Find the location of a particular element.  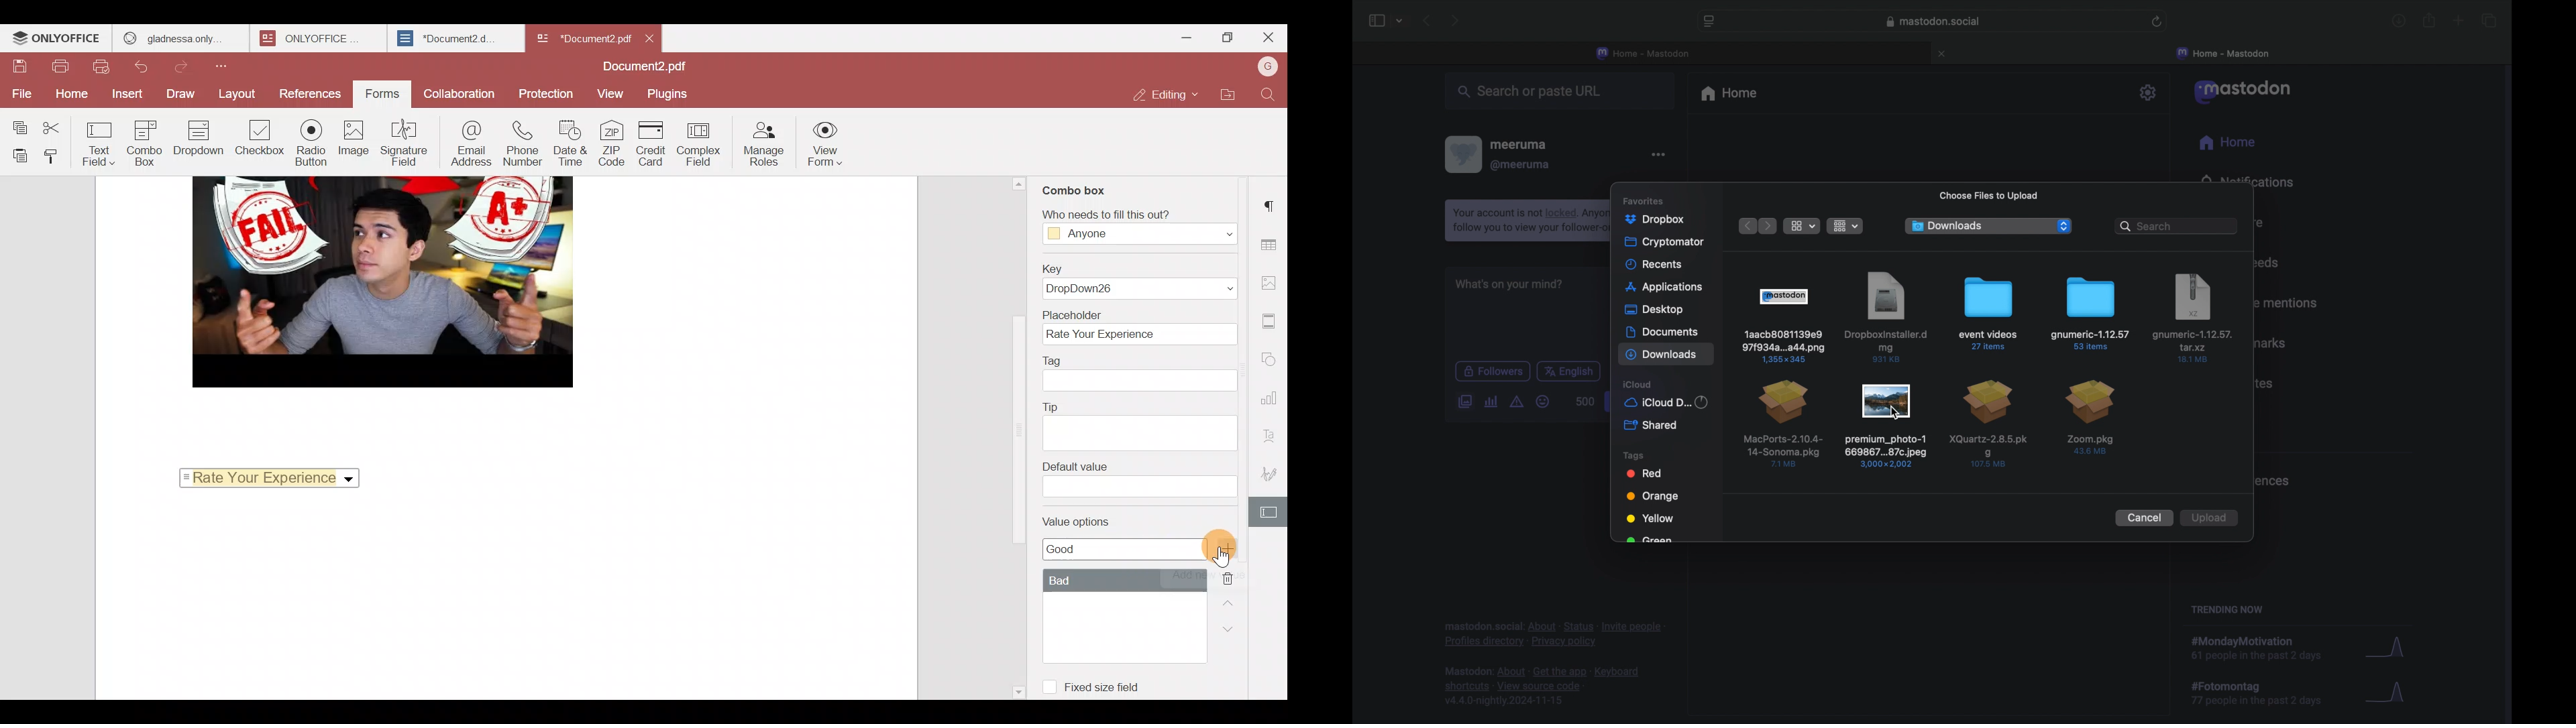

Rate Your Experience  is located at coordinates (279, 477).